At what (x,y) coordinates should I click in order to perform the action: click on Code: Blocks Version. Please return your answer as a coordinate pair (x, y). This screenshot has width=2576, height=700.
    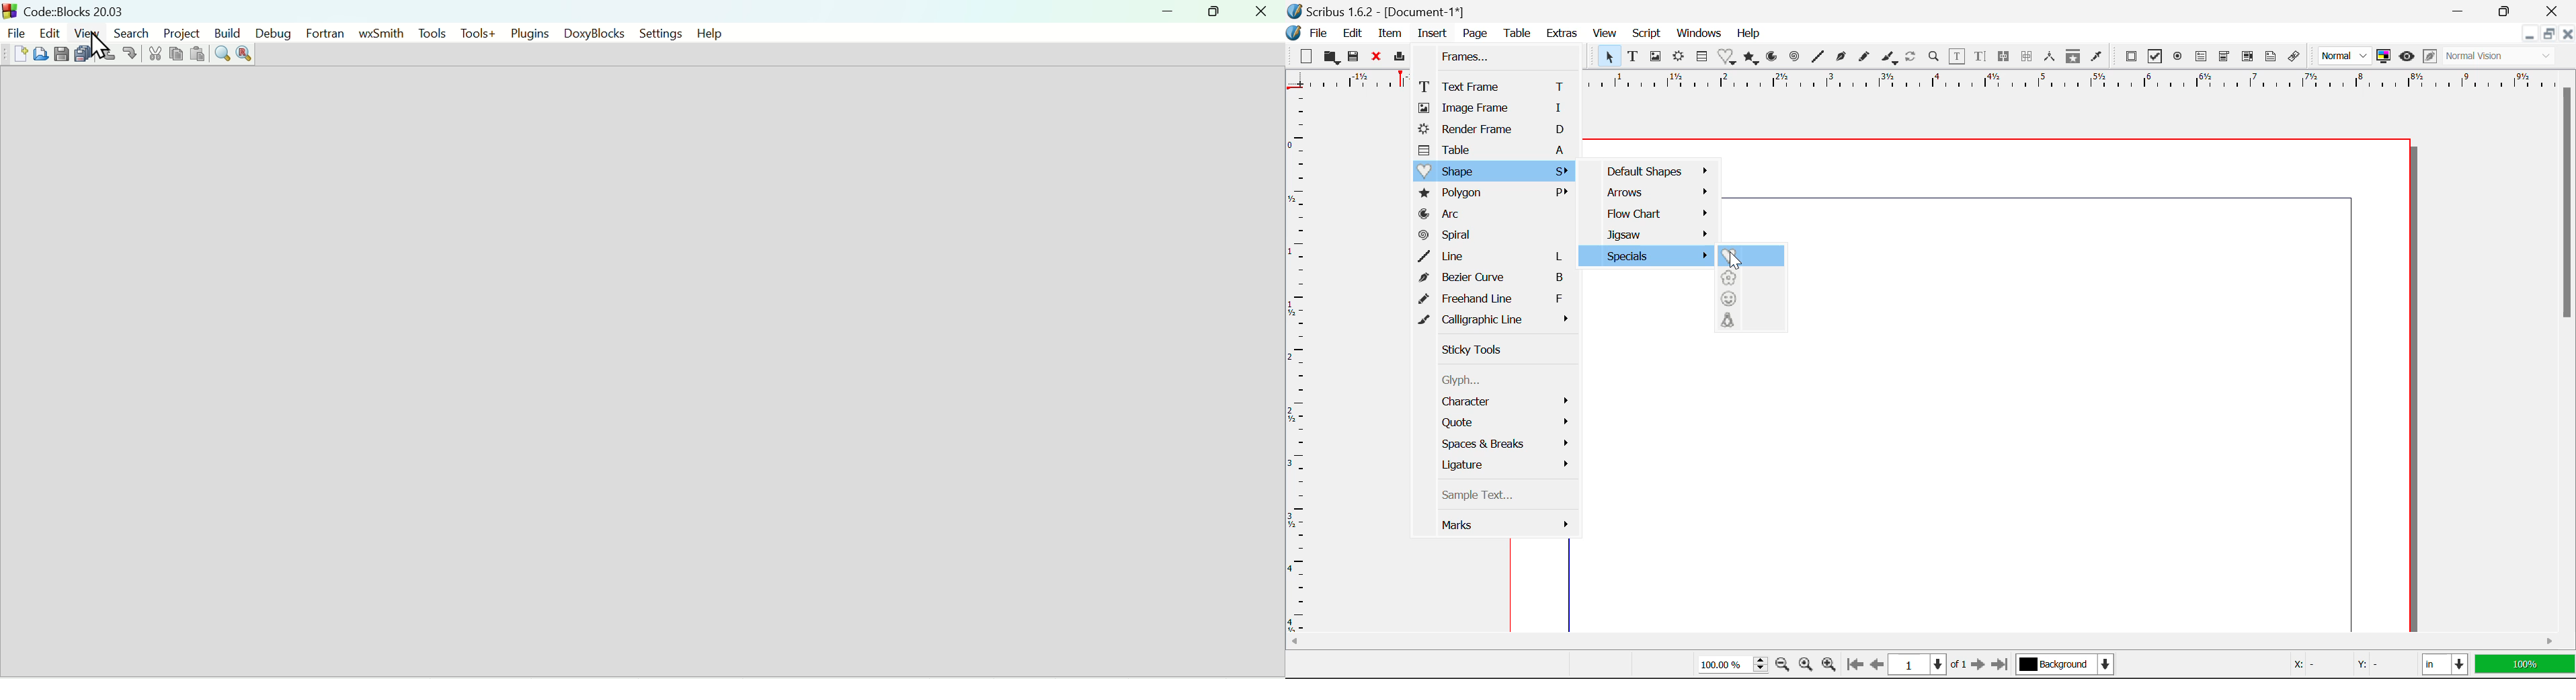
    Looking at the image, I should click on (77, 9).